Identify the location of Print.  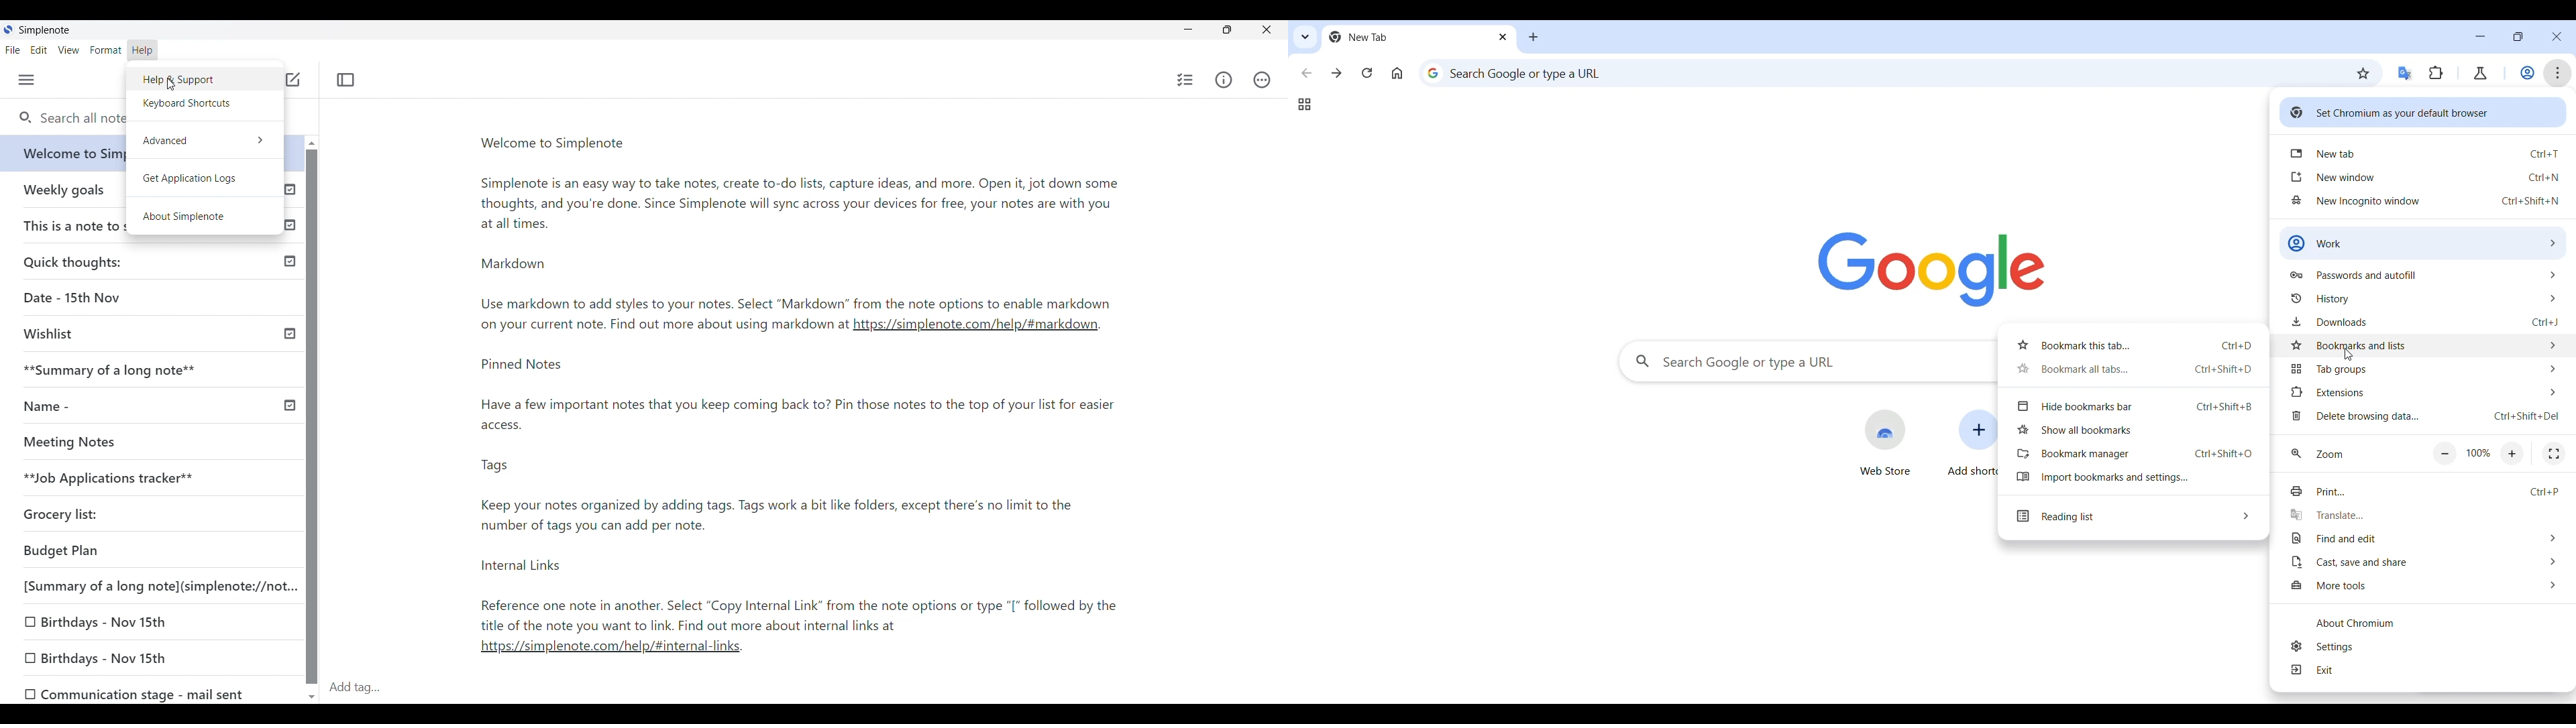
(2422, 491).